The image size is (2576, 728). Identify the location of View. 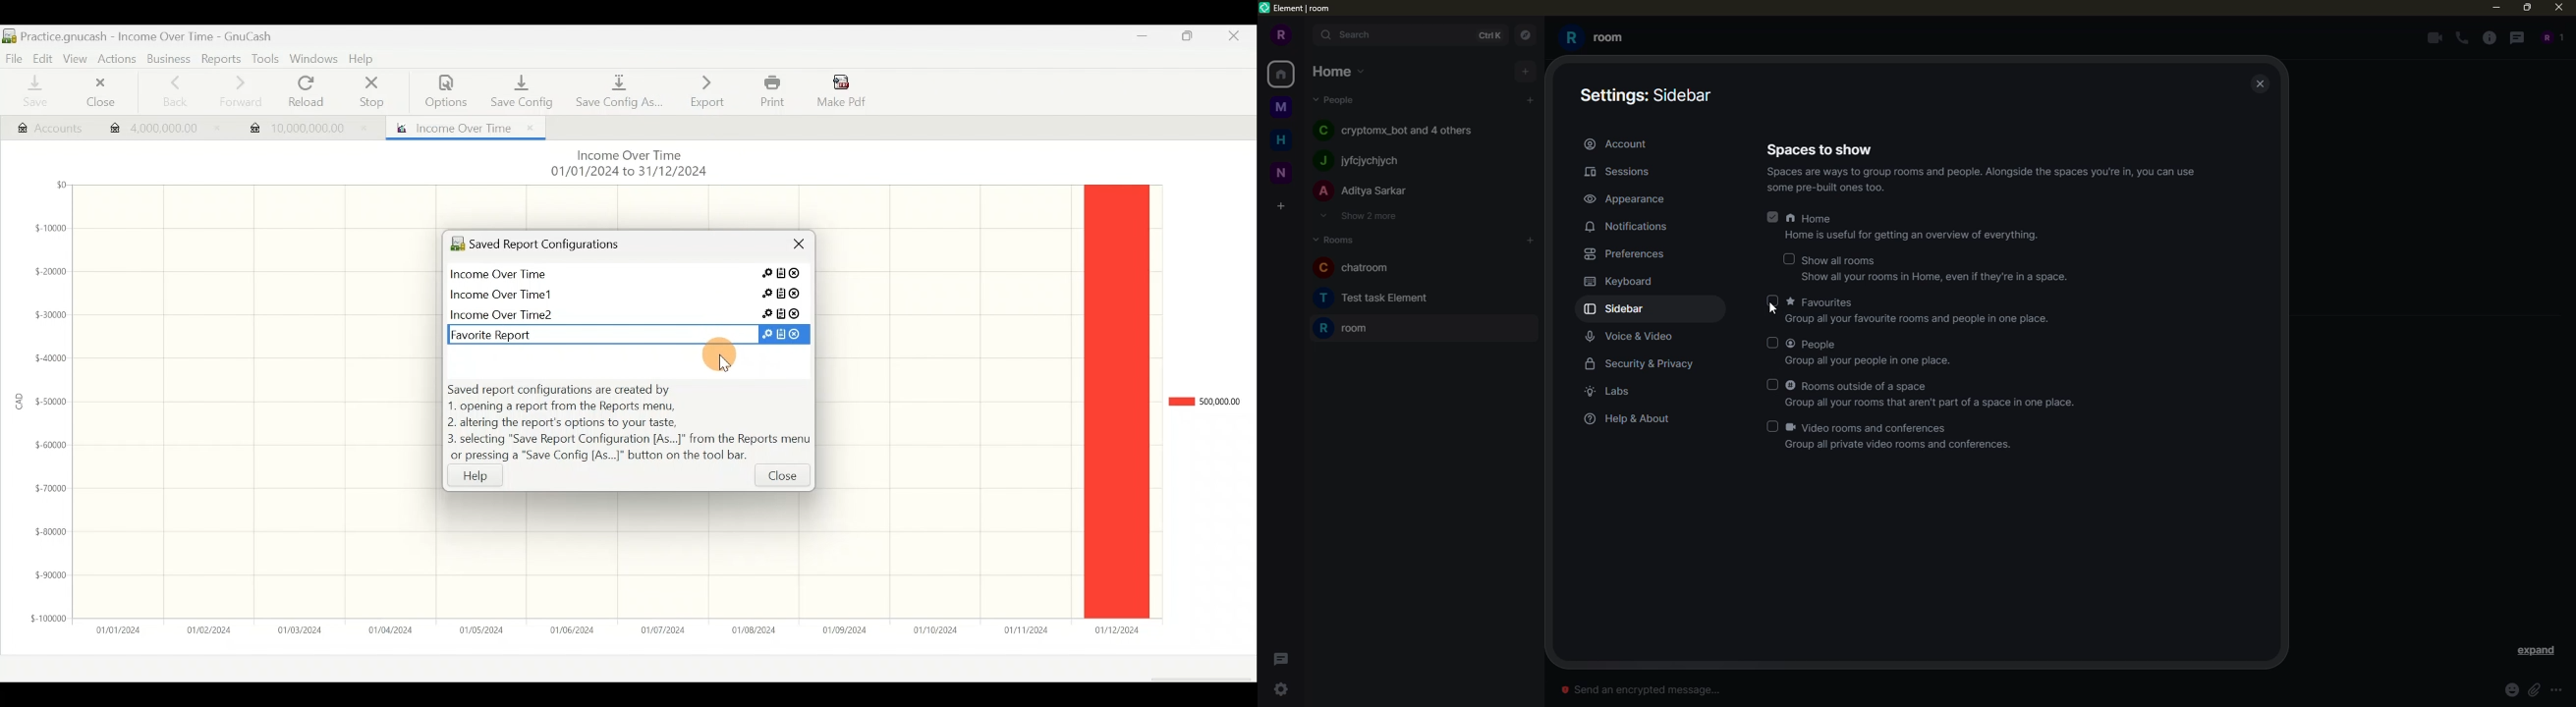
(74, 57).